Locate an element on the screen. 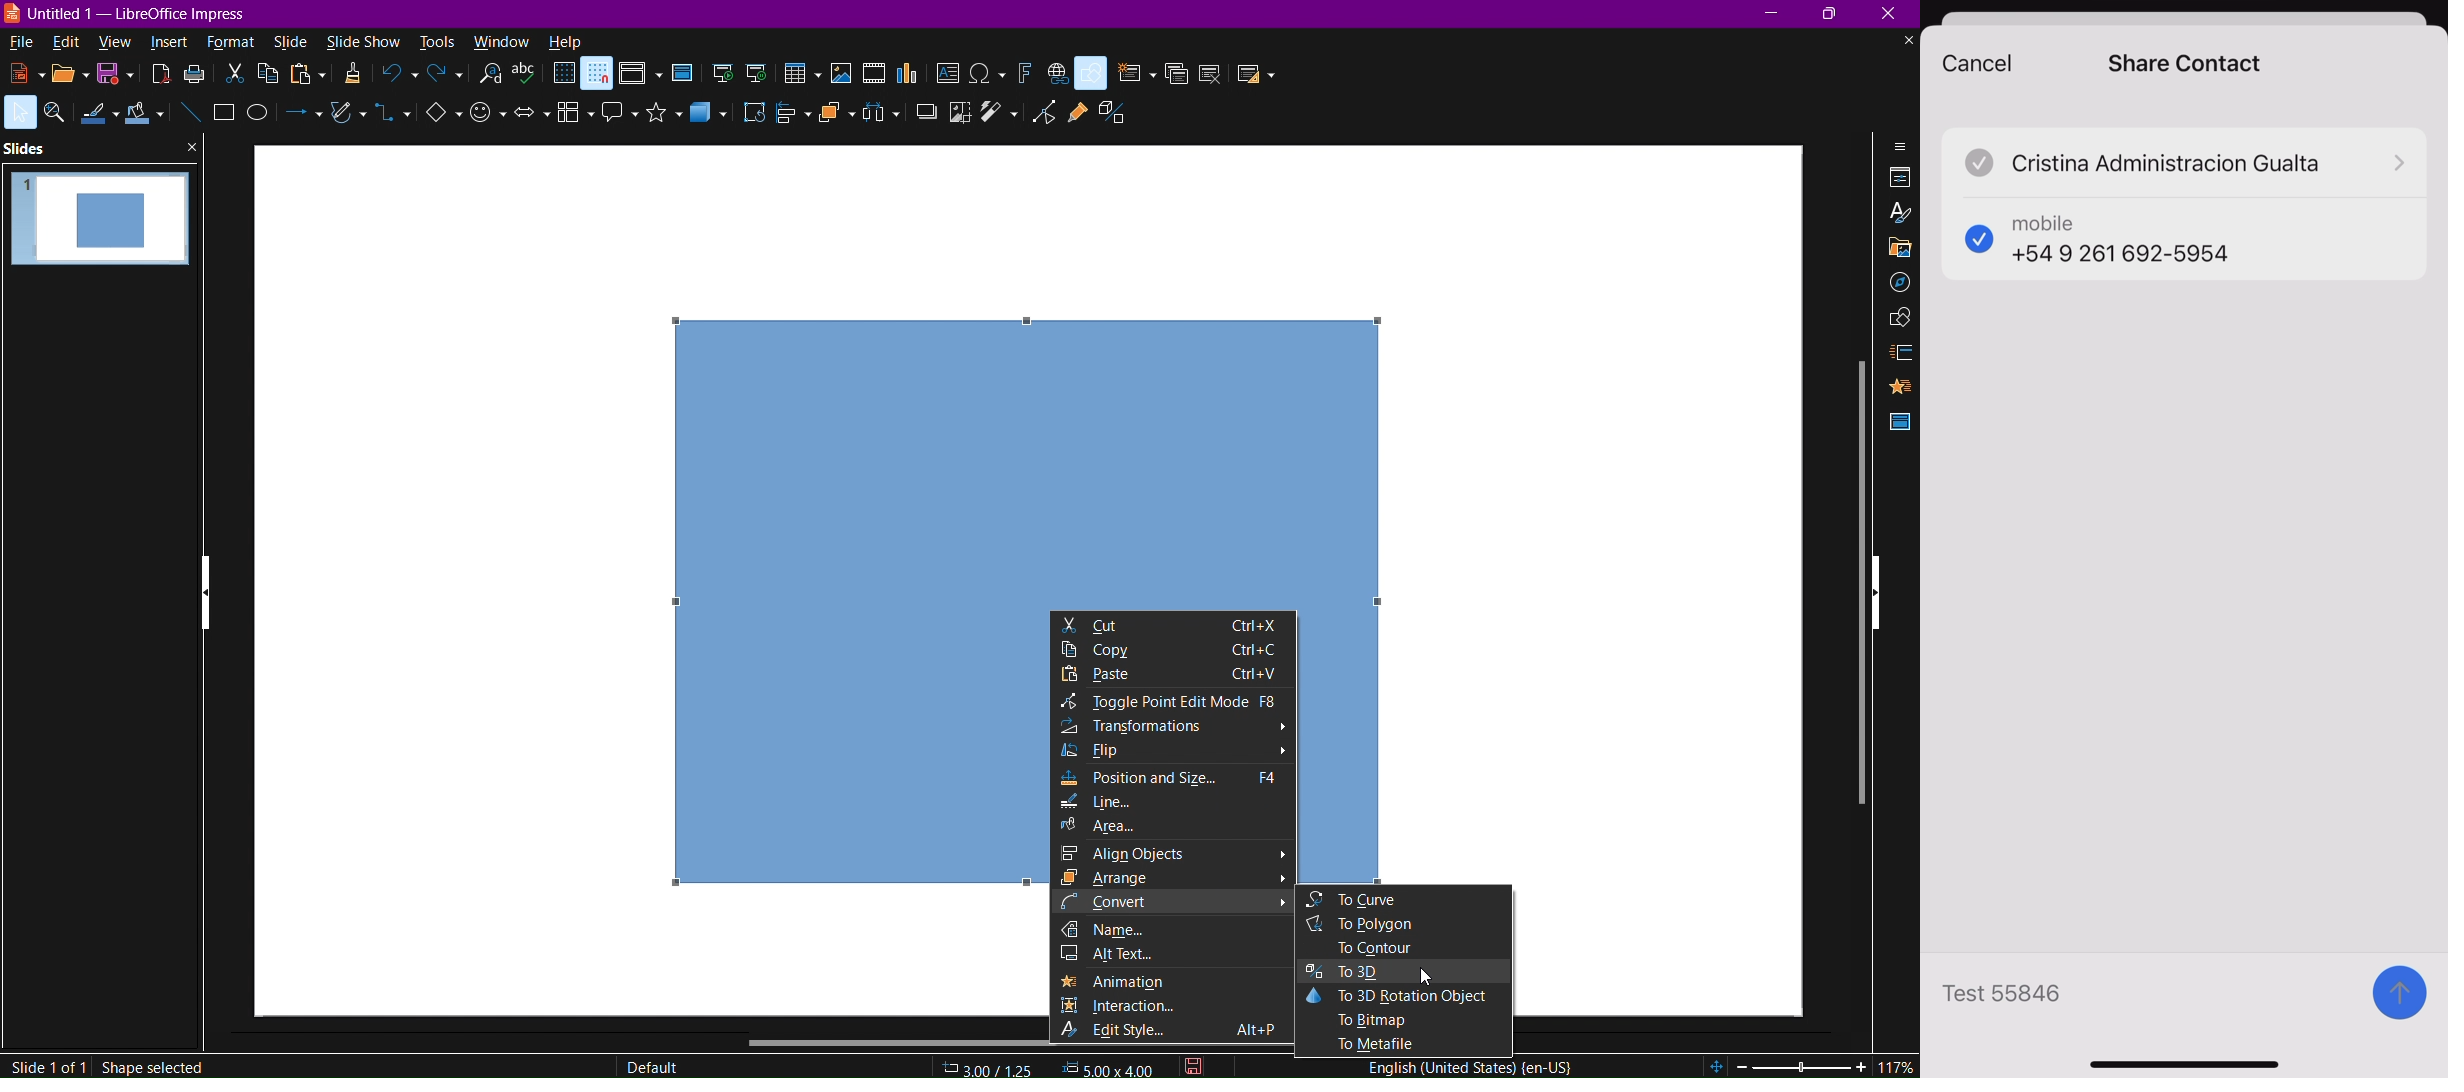 The image size is (2464, 1092). Help is located at coordinates (566, 42).